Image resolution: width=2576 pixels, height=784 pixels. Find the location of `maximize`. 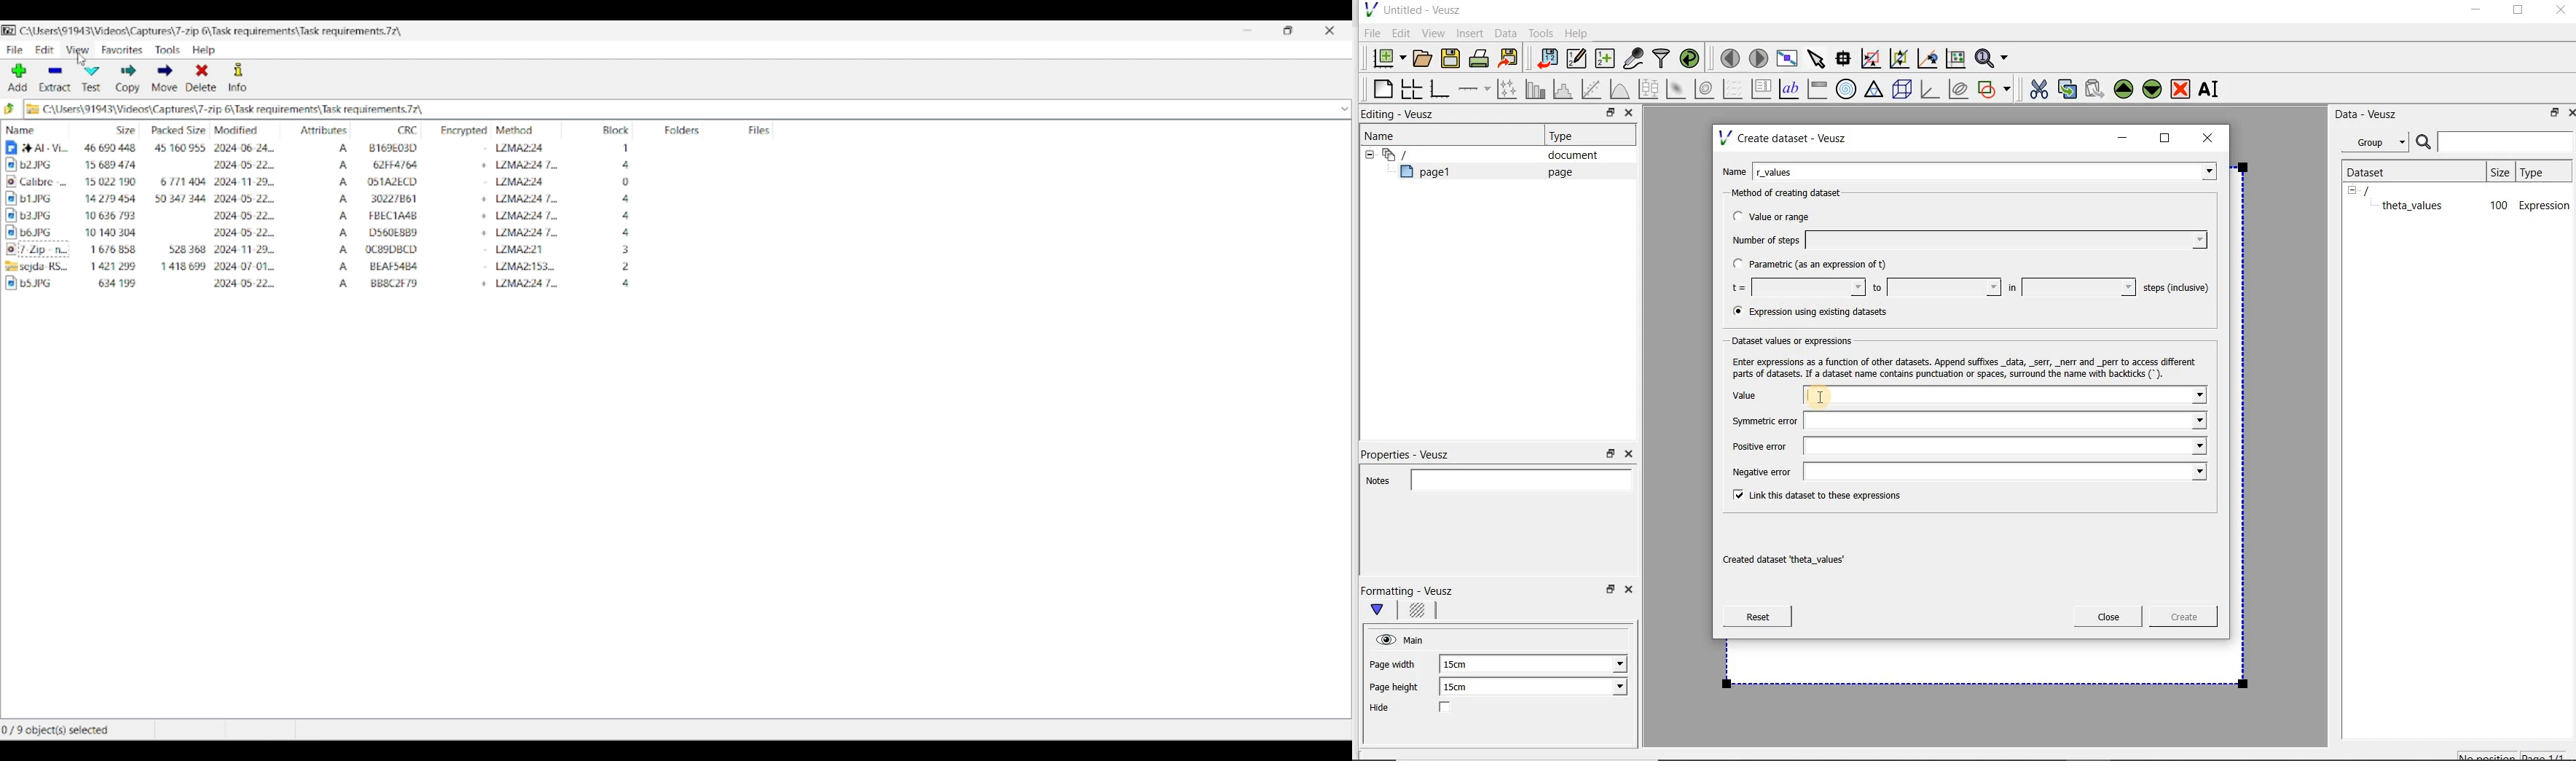

maximize is located at coordinates (2518, 12).